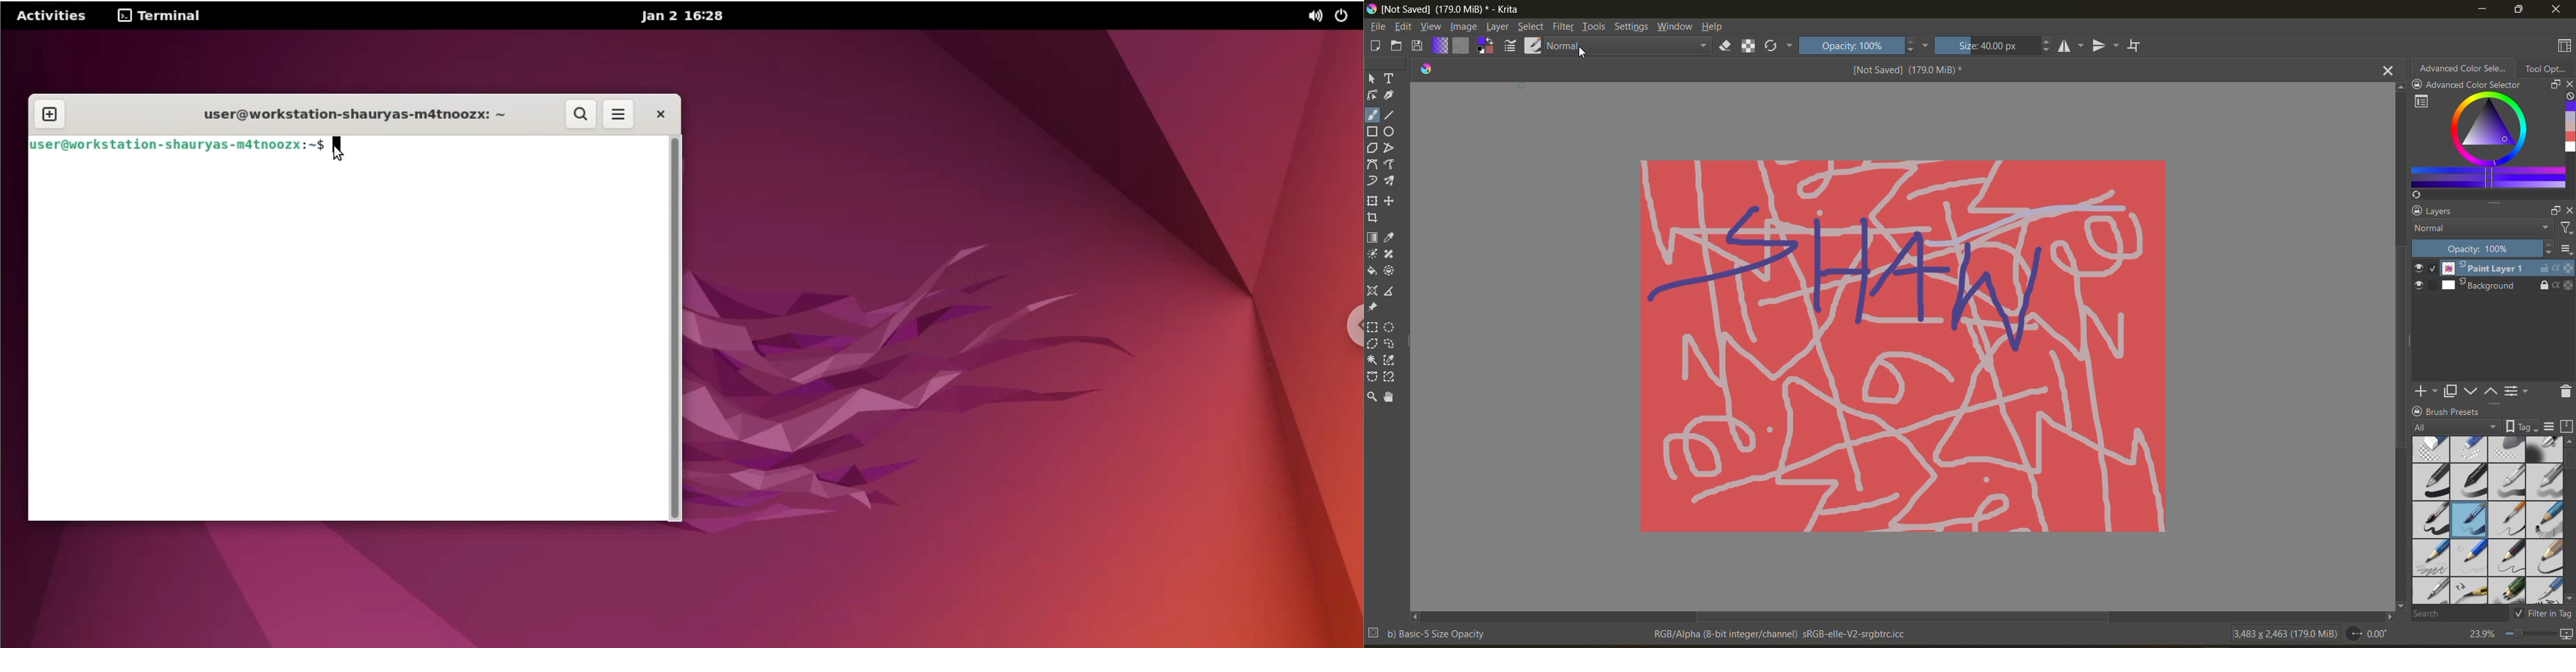  I want to click on save, so click(1417, 45).